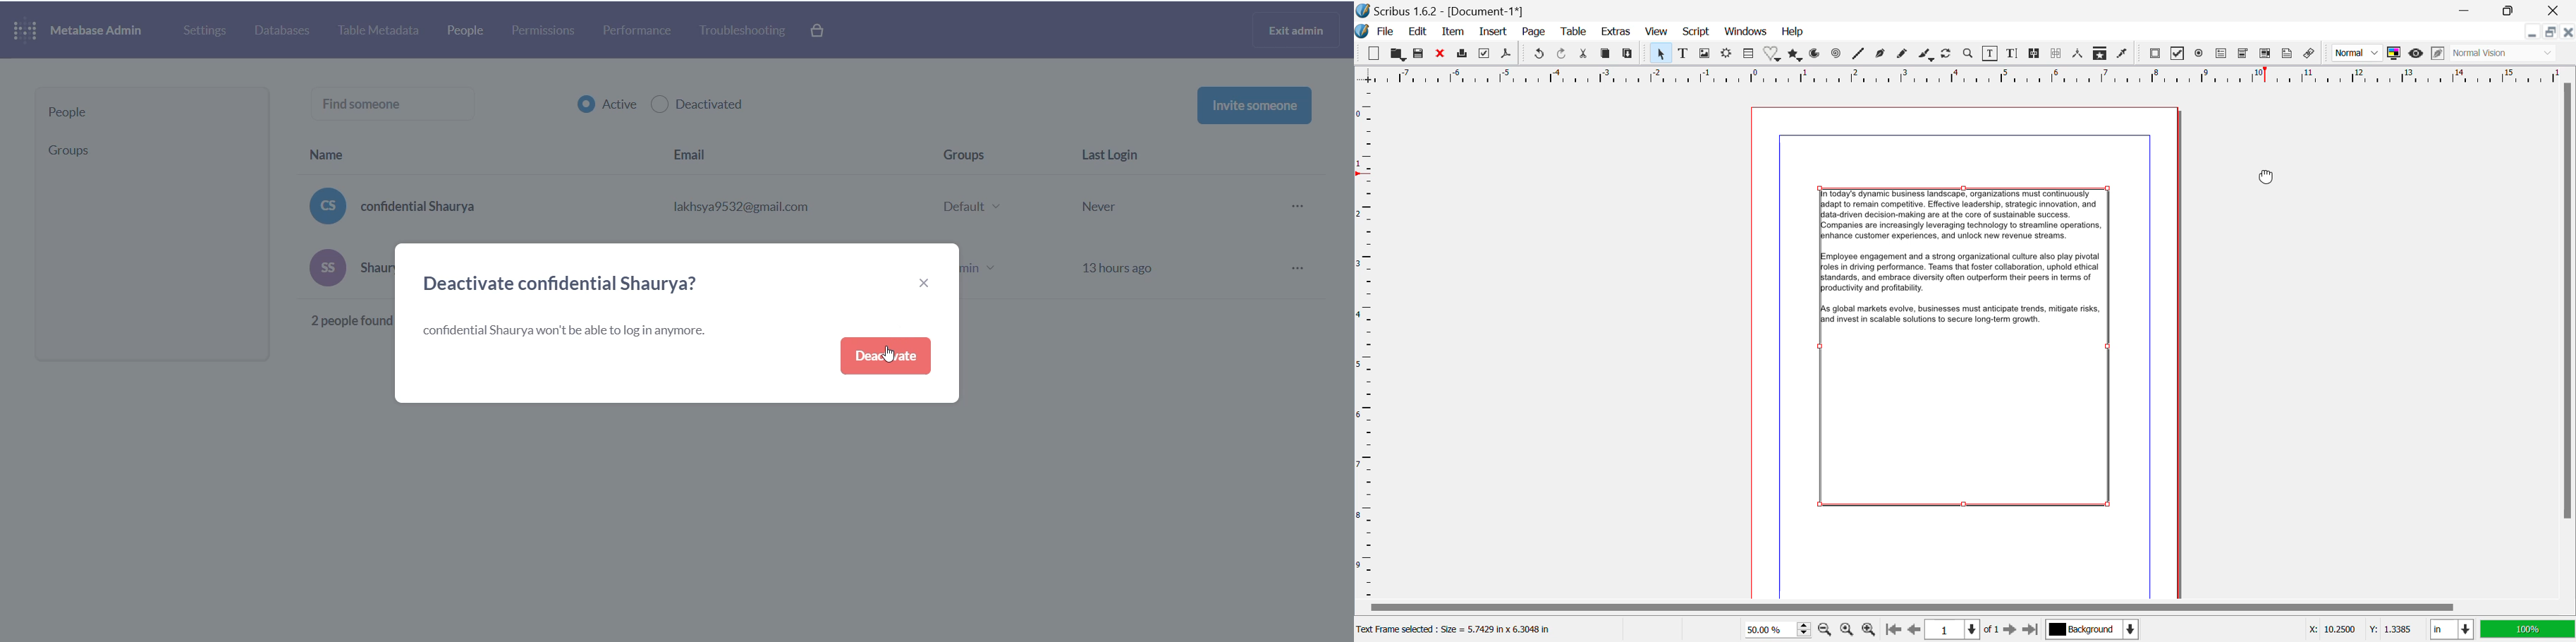 Image resolution: width=2576 pixels, height=644 pixels. Describe the element at coordinates (1443, 11) in the screenshot. I see `Scribus 1.62 - [Document 1*]` at that location.